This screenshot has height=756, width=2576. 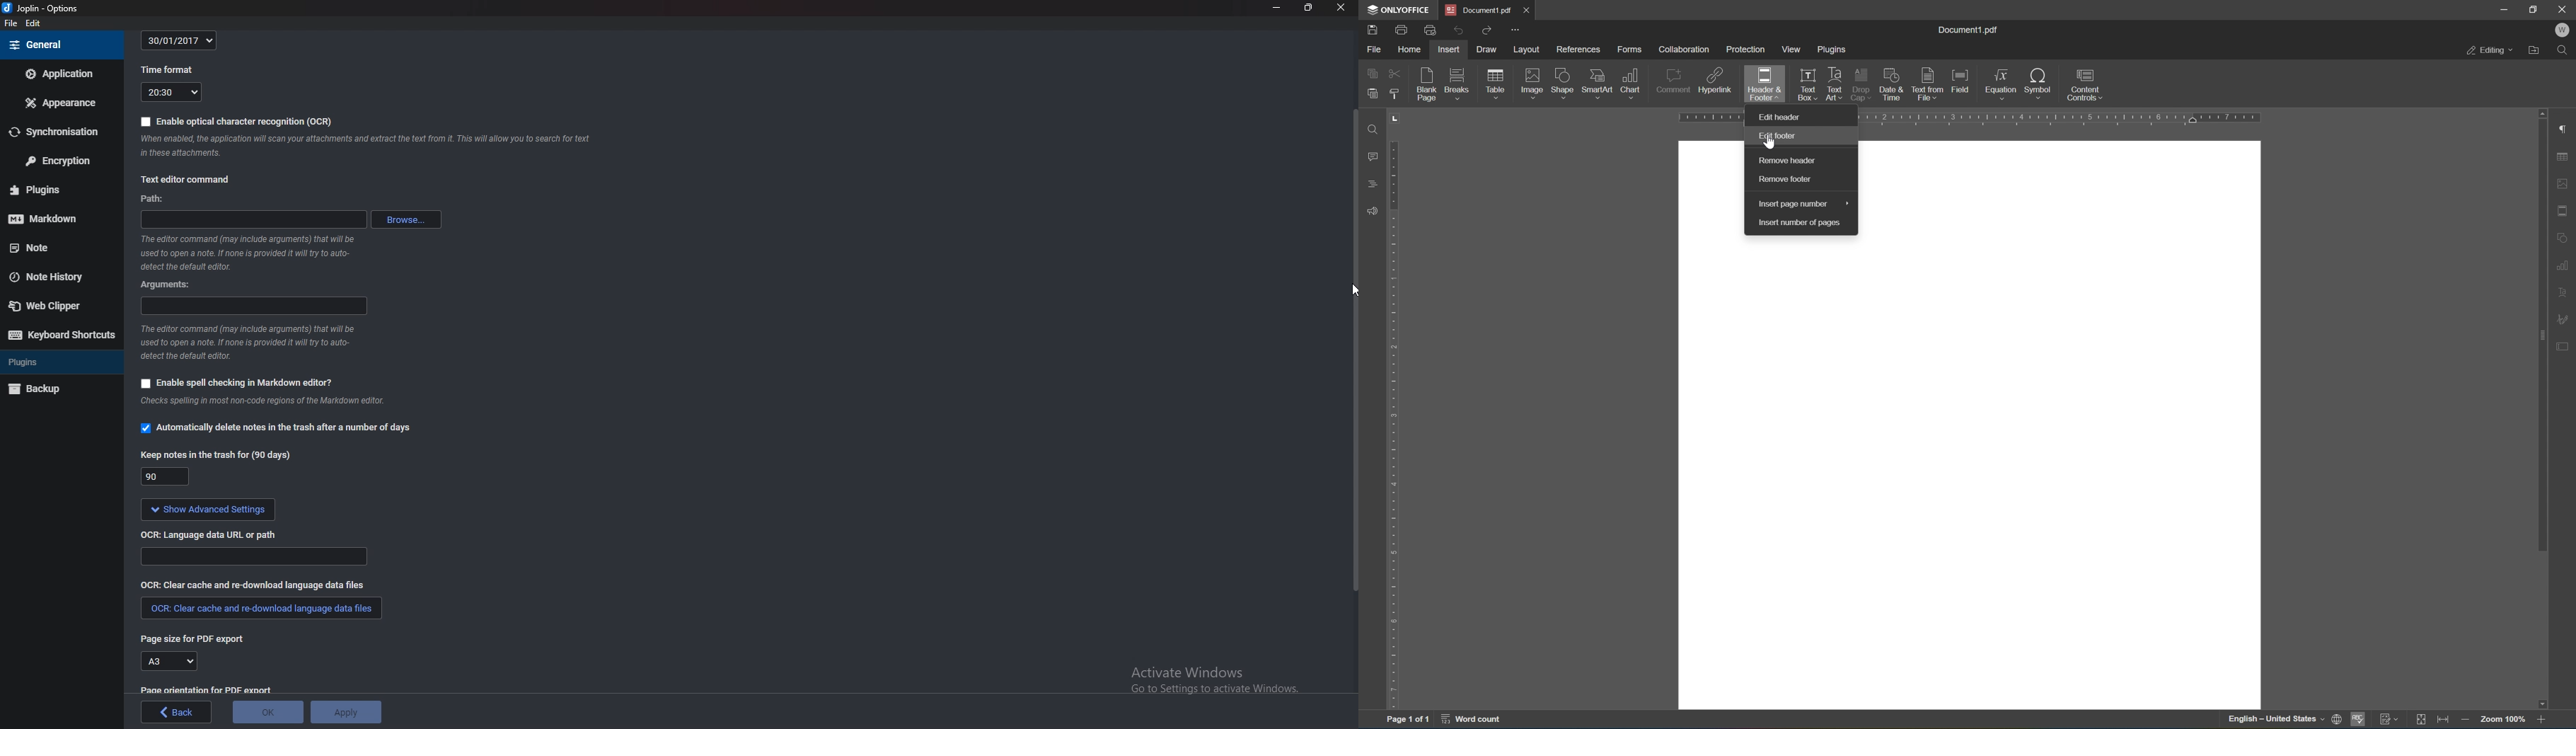 What do you see at coordinates (1793, 179) in the screenshot?
I see `remove footer` at bounding box center [1793, 179].